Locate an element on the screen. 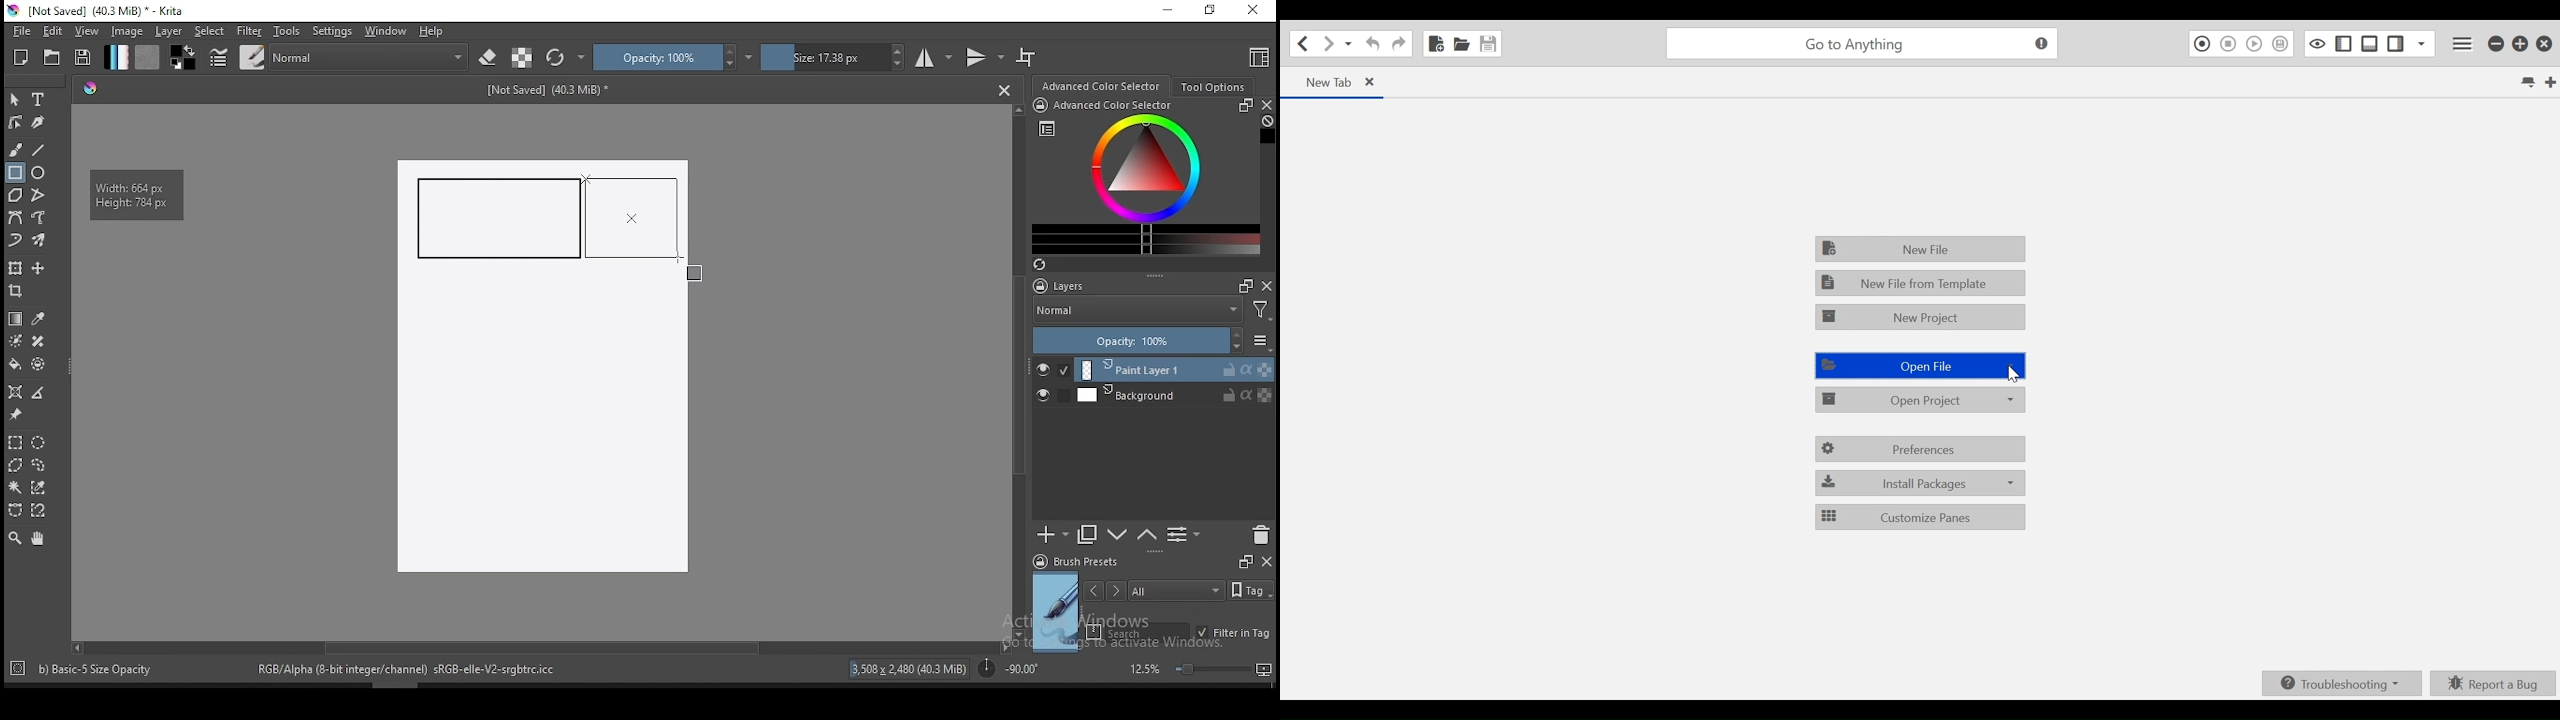 The image size is (2576, 728). polygon tool is located at coordinates (14, 195).